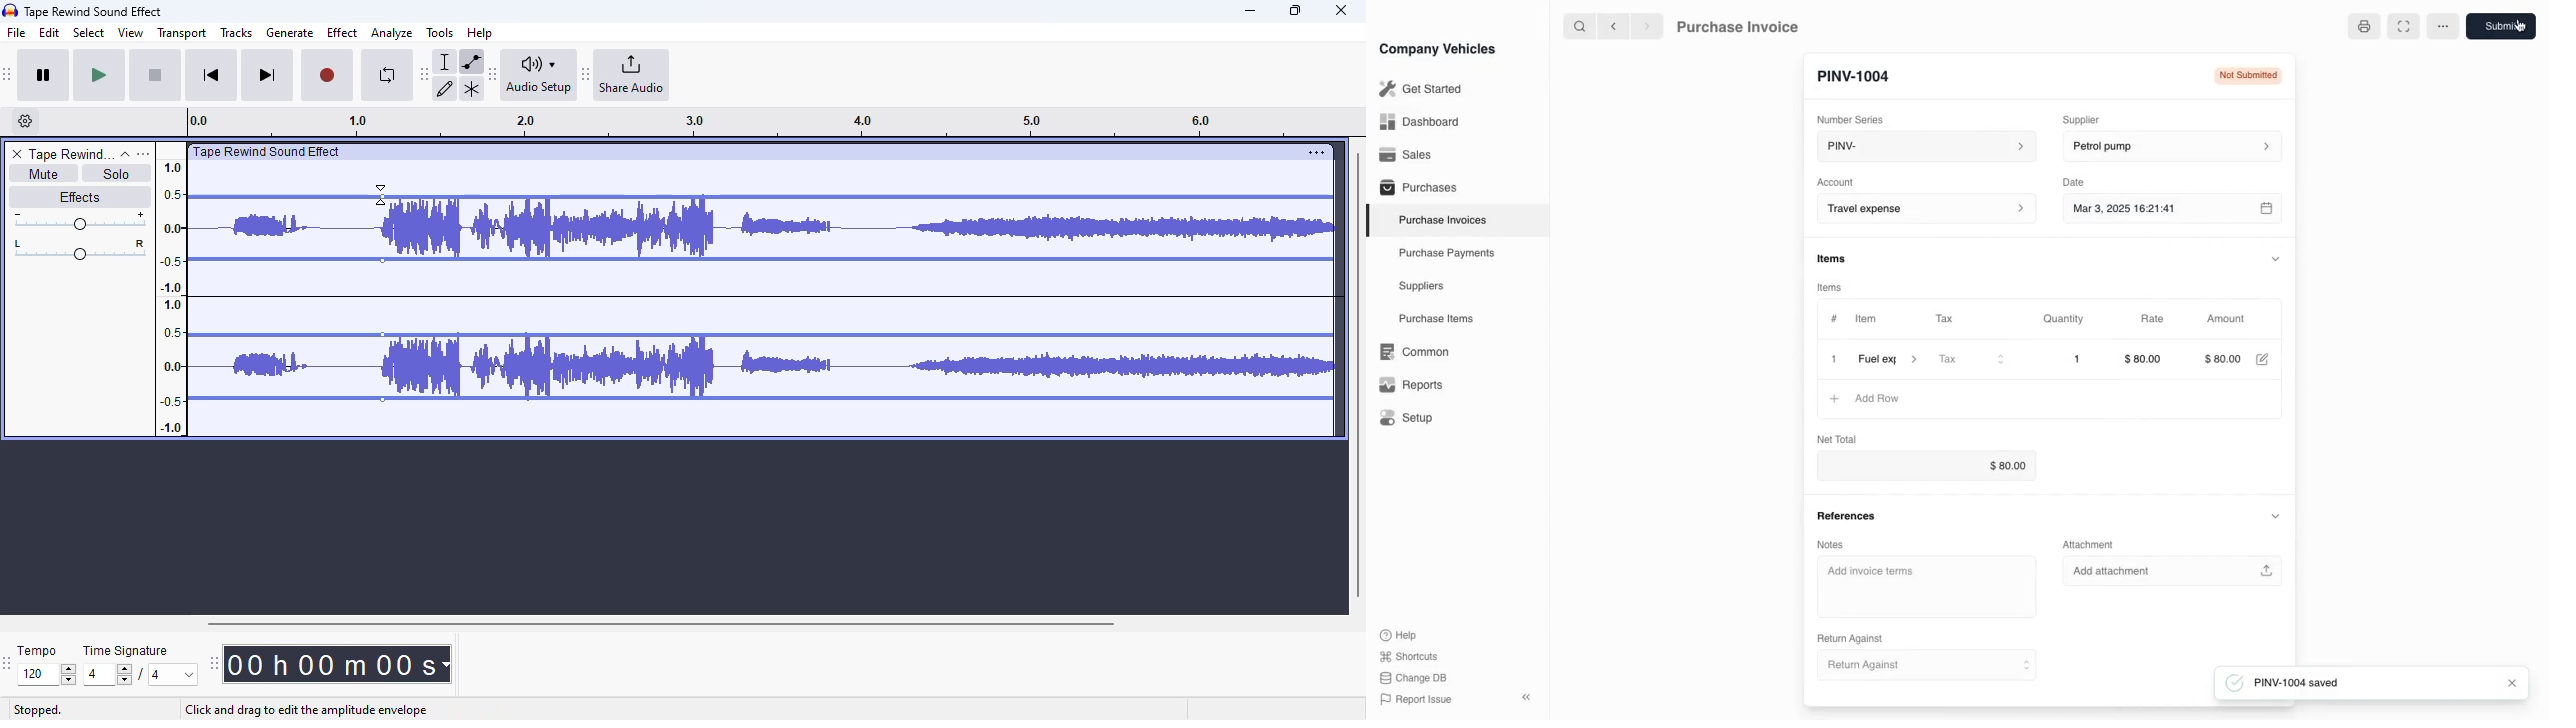 This screenshot has height=728, width=2576. I want to click on collapse, so click(125, 154).